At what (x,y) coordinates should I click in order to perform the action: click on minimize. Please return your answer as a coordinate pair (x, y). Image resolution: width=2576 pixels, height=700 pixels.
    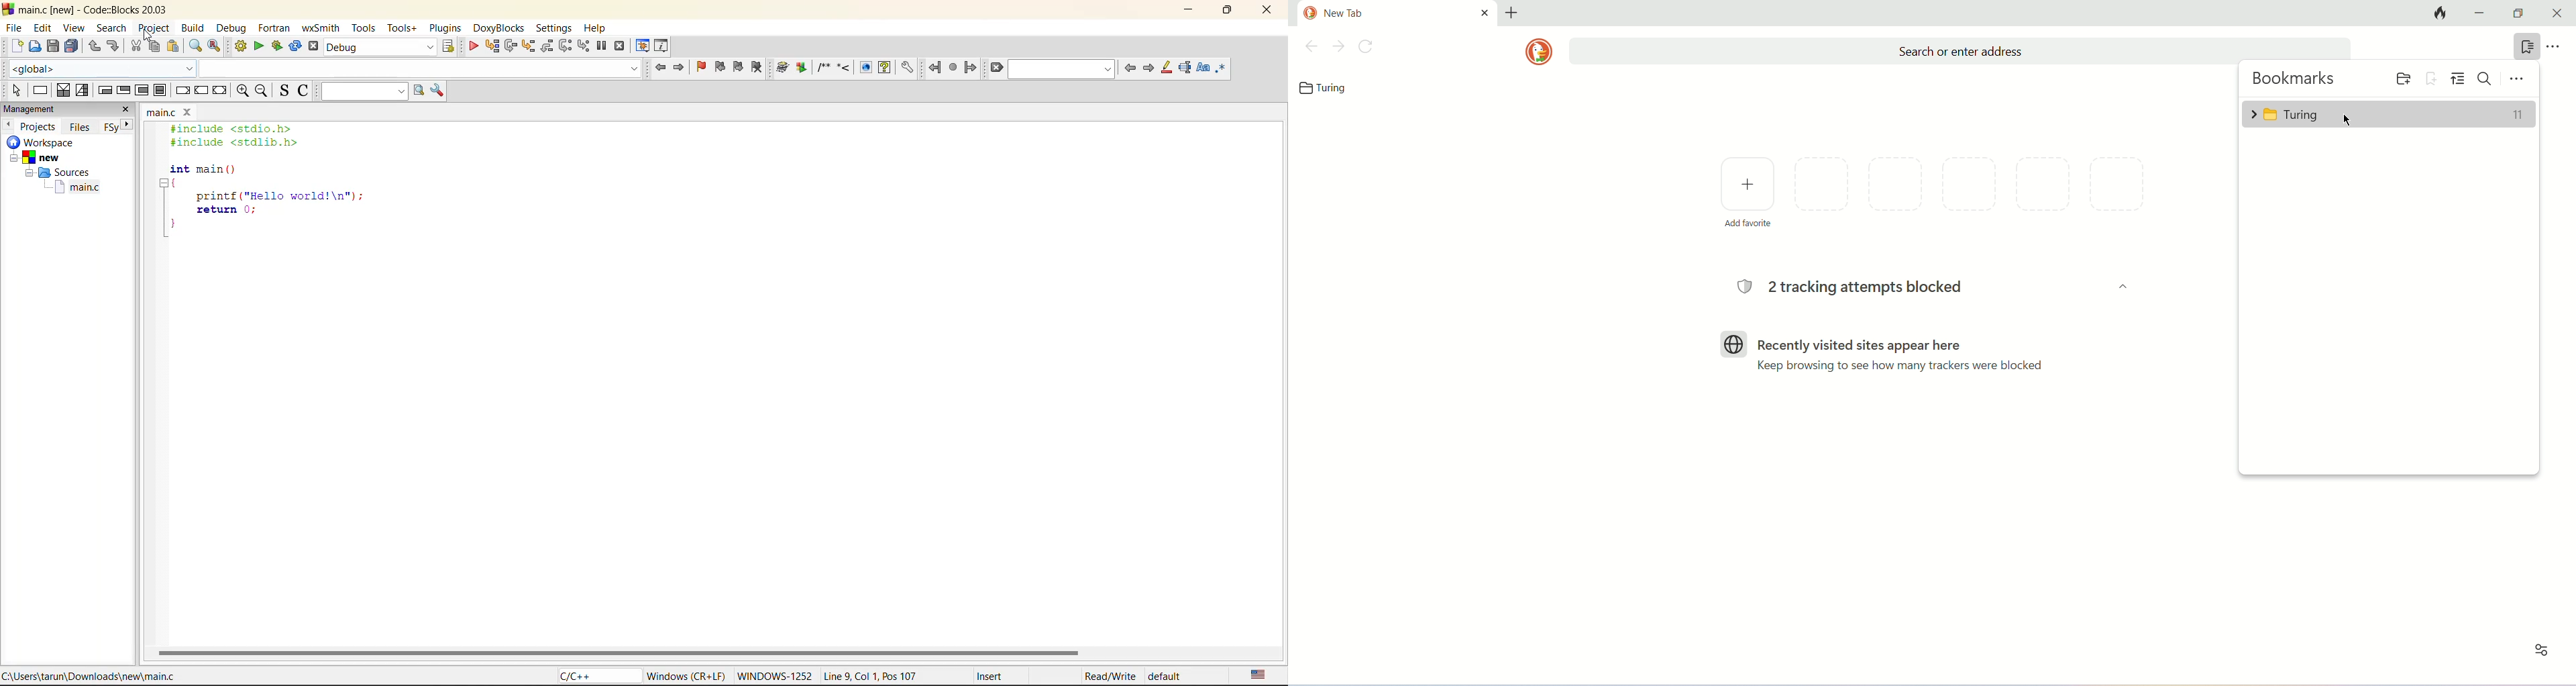
    Looking at the image, I should click on (1187, 11).